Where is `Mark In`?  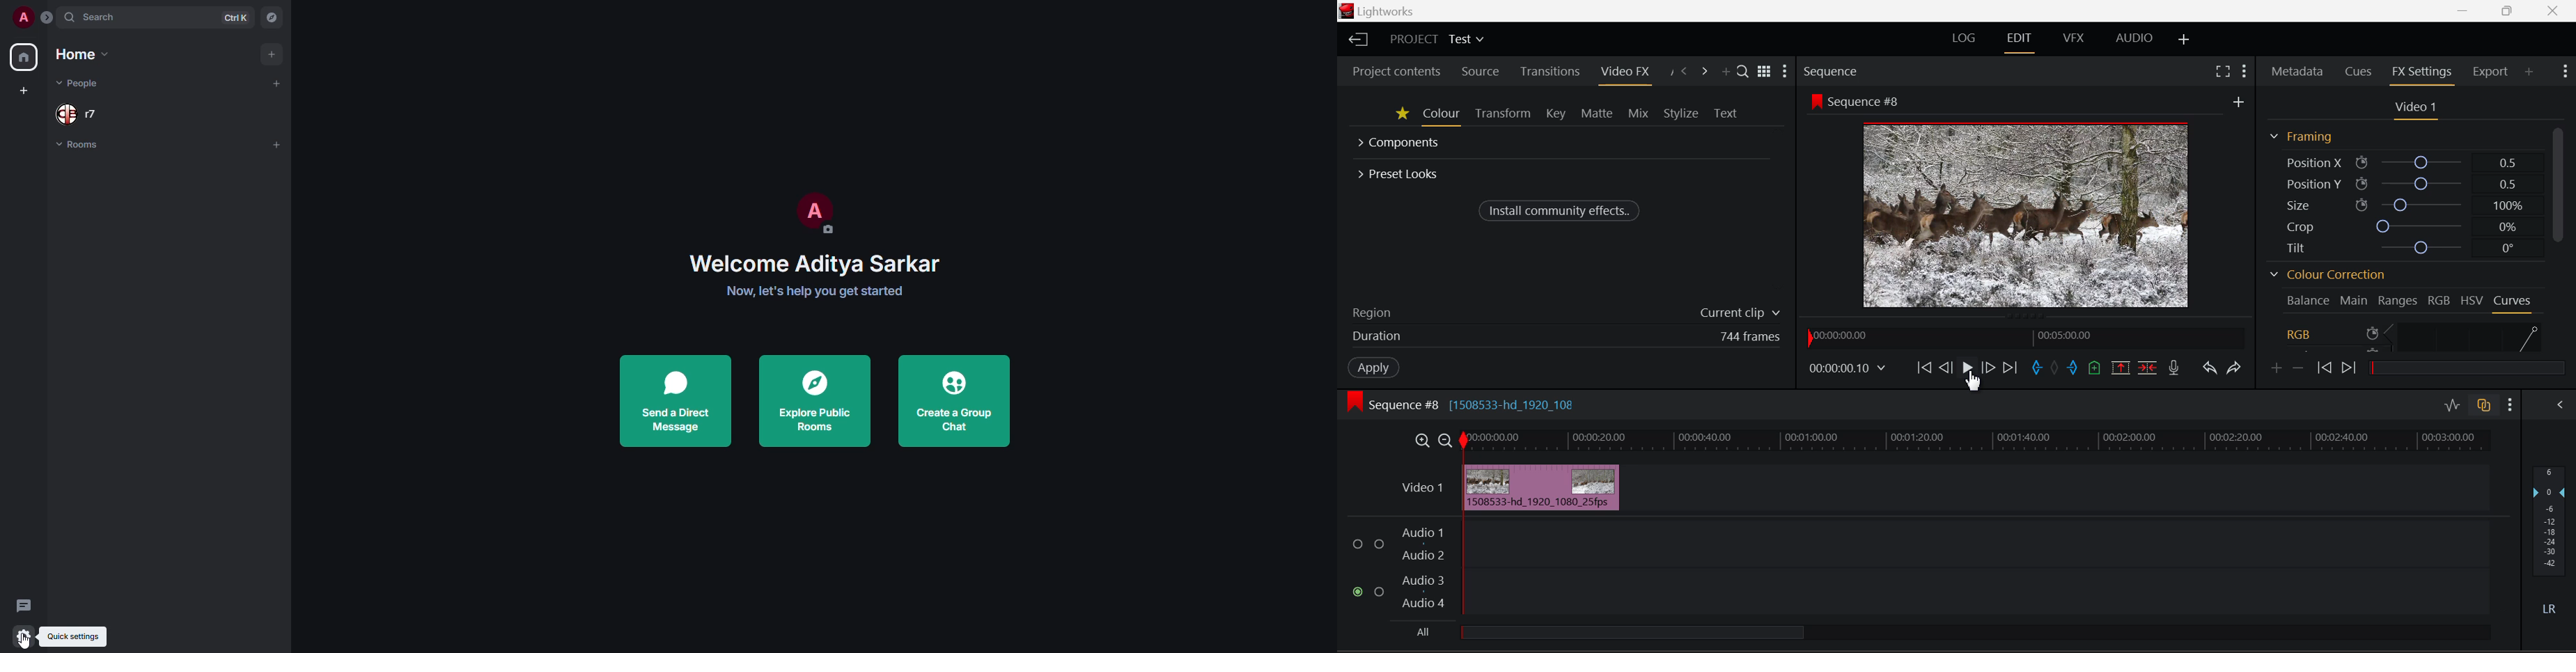 Mark In is located at coordinates (2037, 367).